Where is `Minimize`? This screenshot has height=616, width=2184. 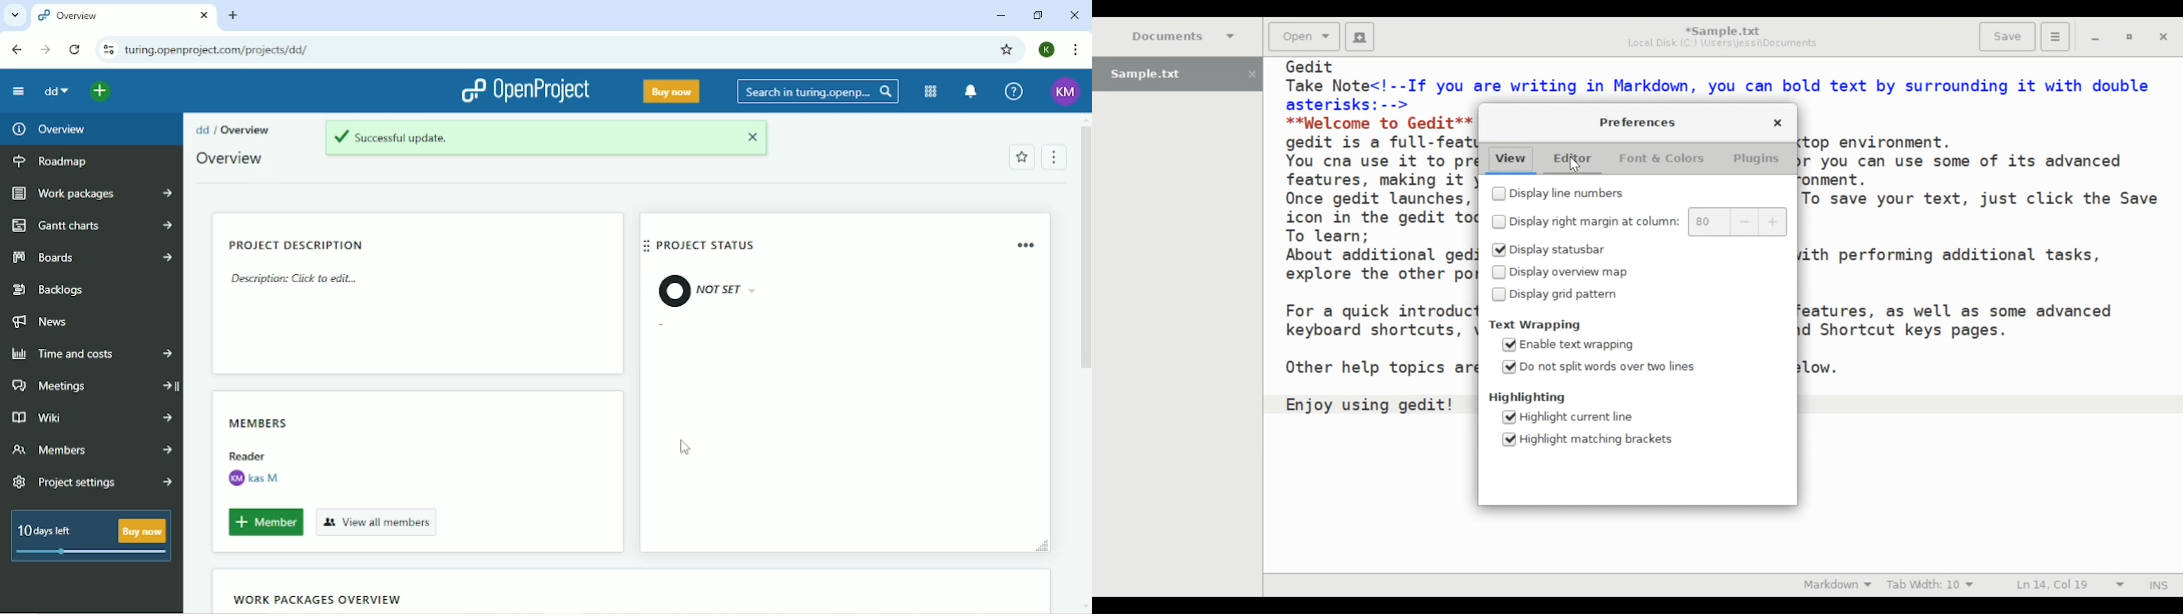
Minimize is located at coordinates (1000, 16).